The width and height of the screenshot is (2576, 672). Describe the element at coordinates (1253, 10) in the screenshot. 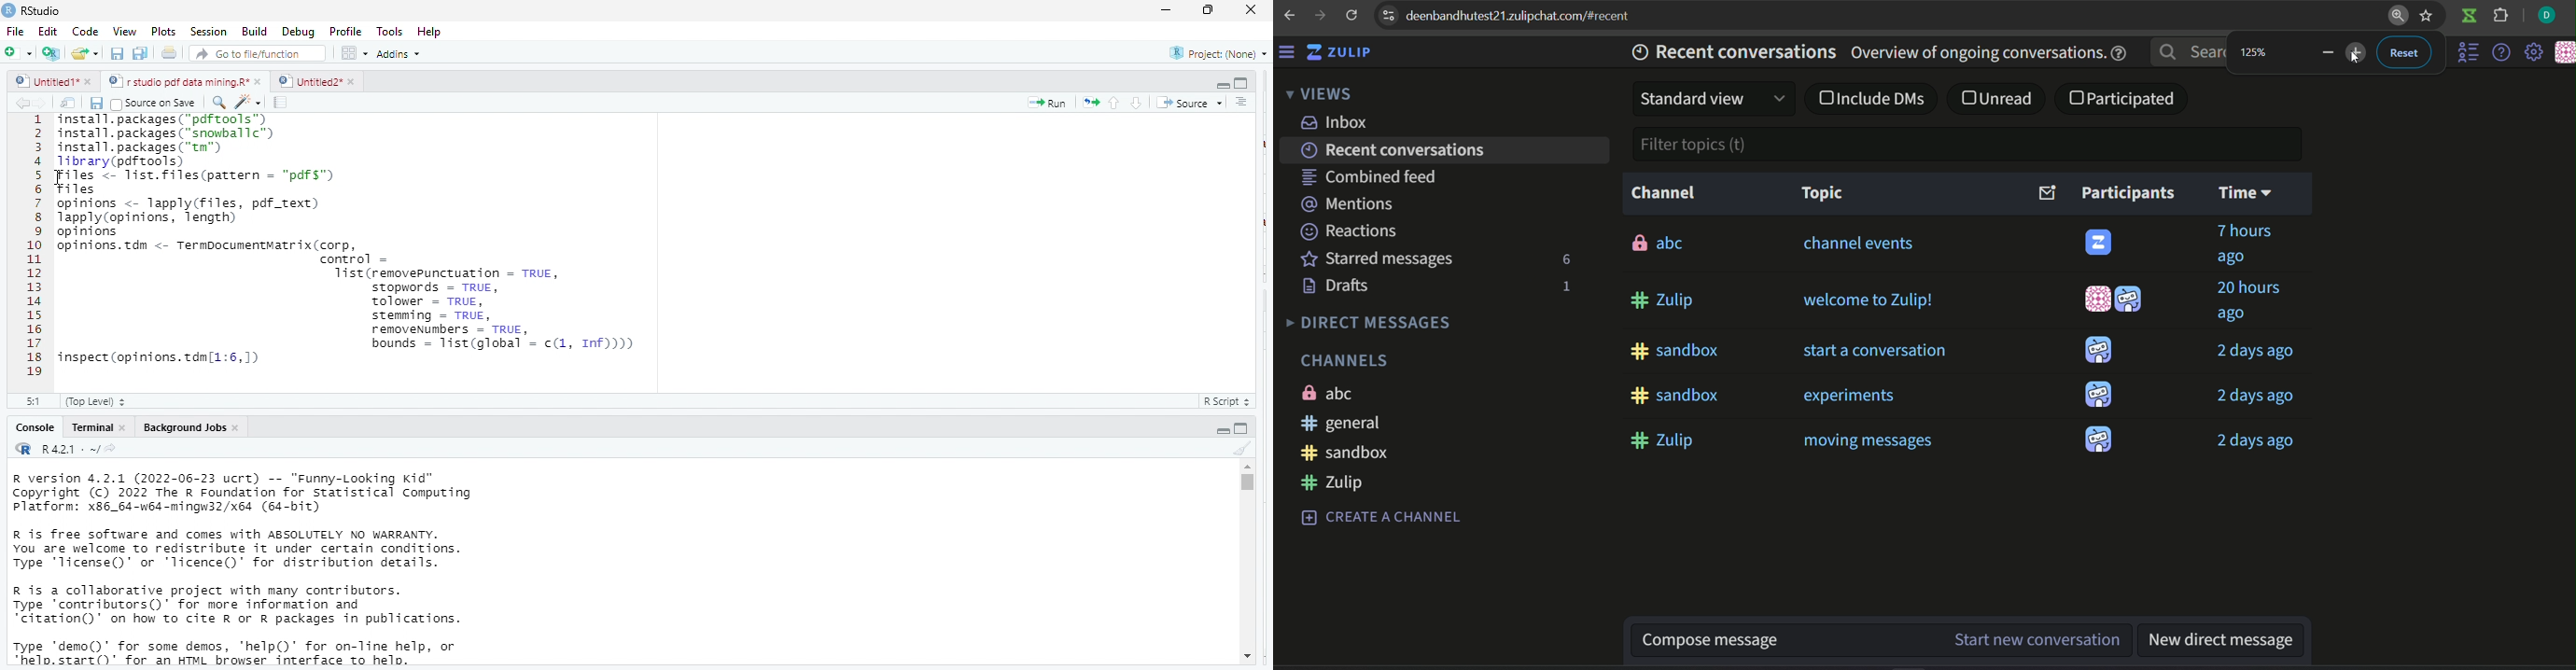

I see `close` at that location.